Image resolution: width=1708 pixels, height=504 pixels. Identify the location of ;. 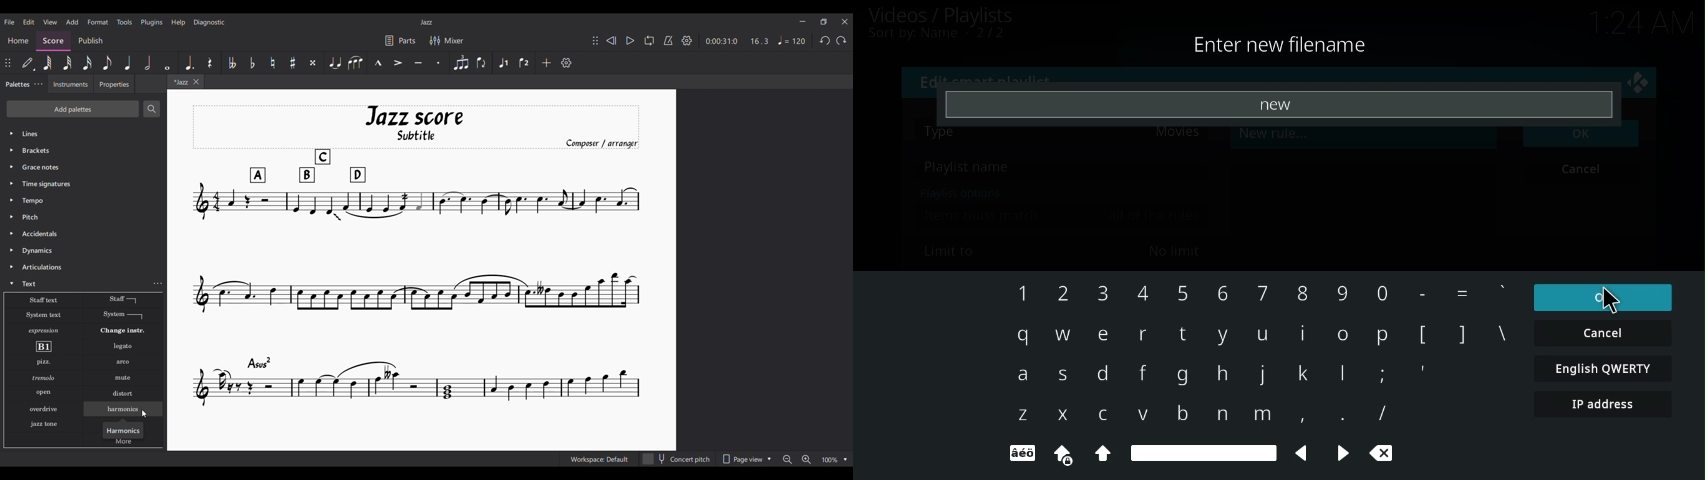
(1376, 376).